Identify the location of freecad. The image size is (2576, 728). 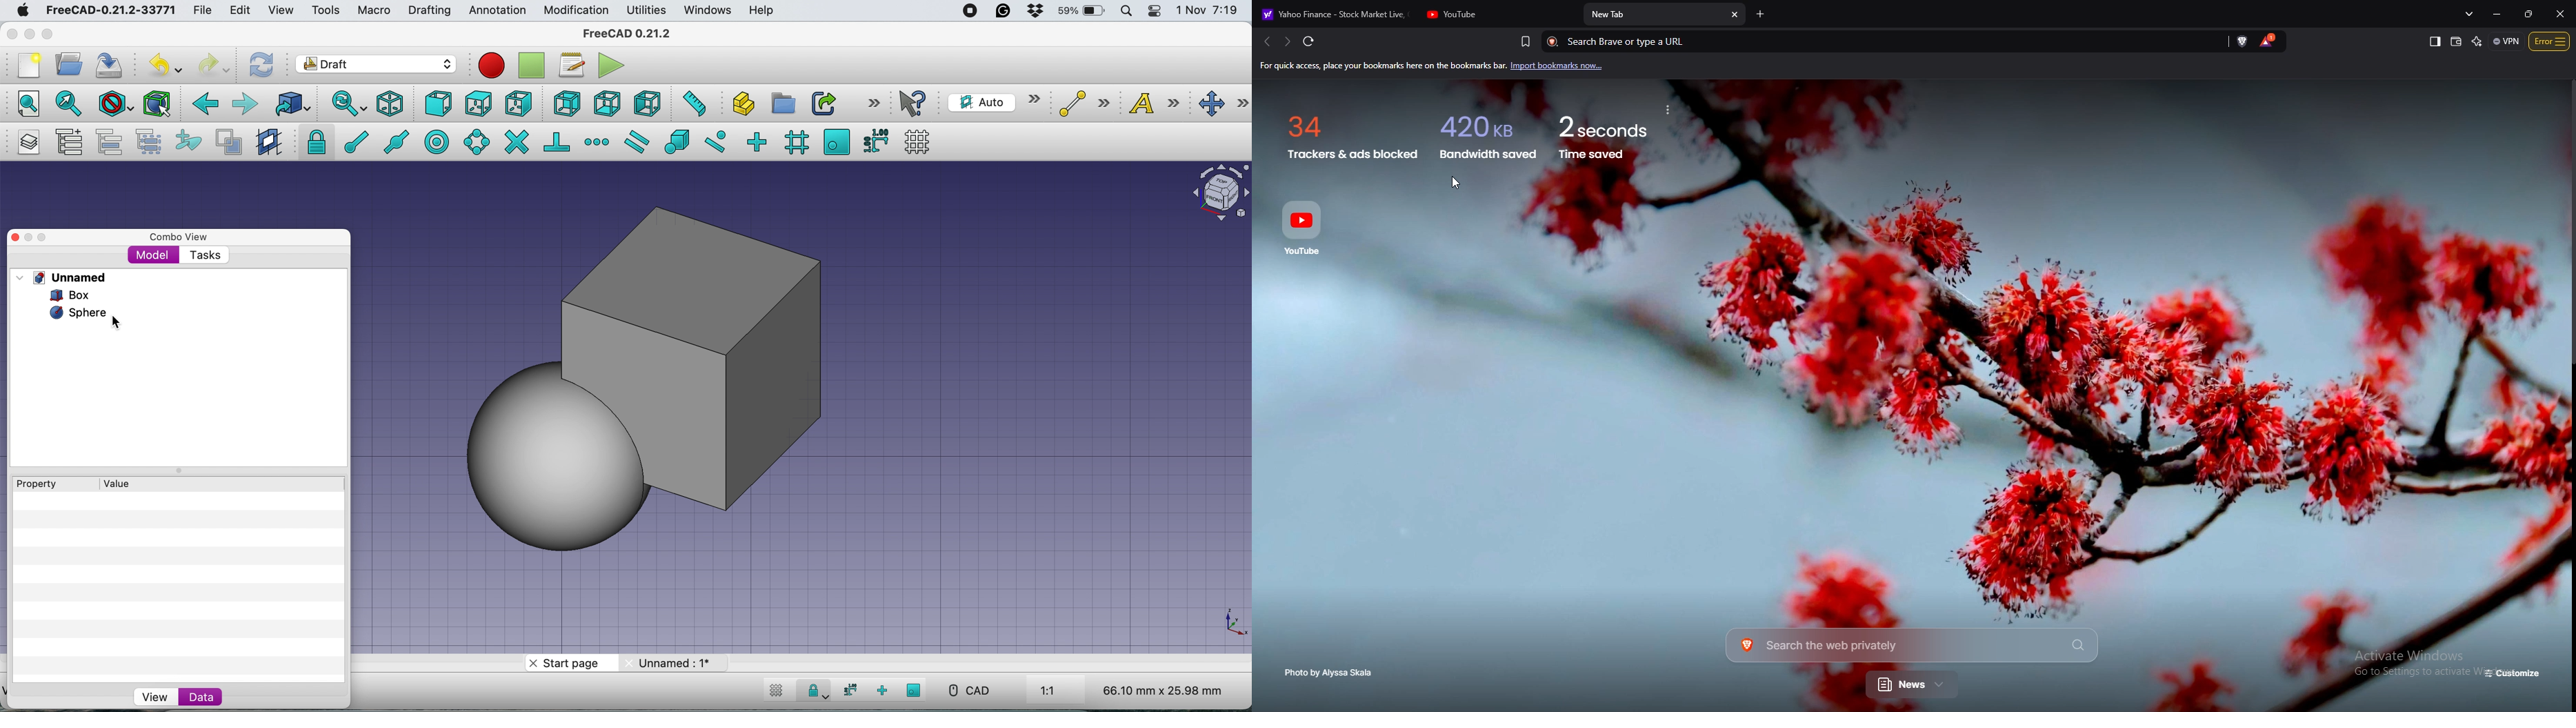
(634, 33).